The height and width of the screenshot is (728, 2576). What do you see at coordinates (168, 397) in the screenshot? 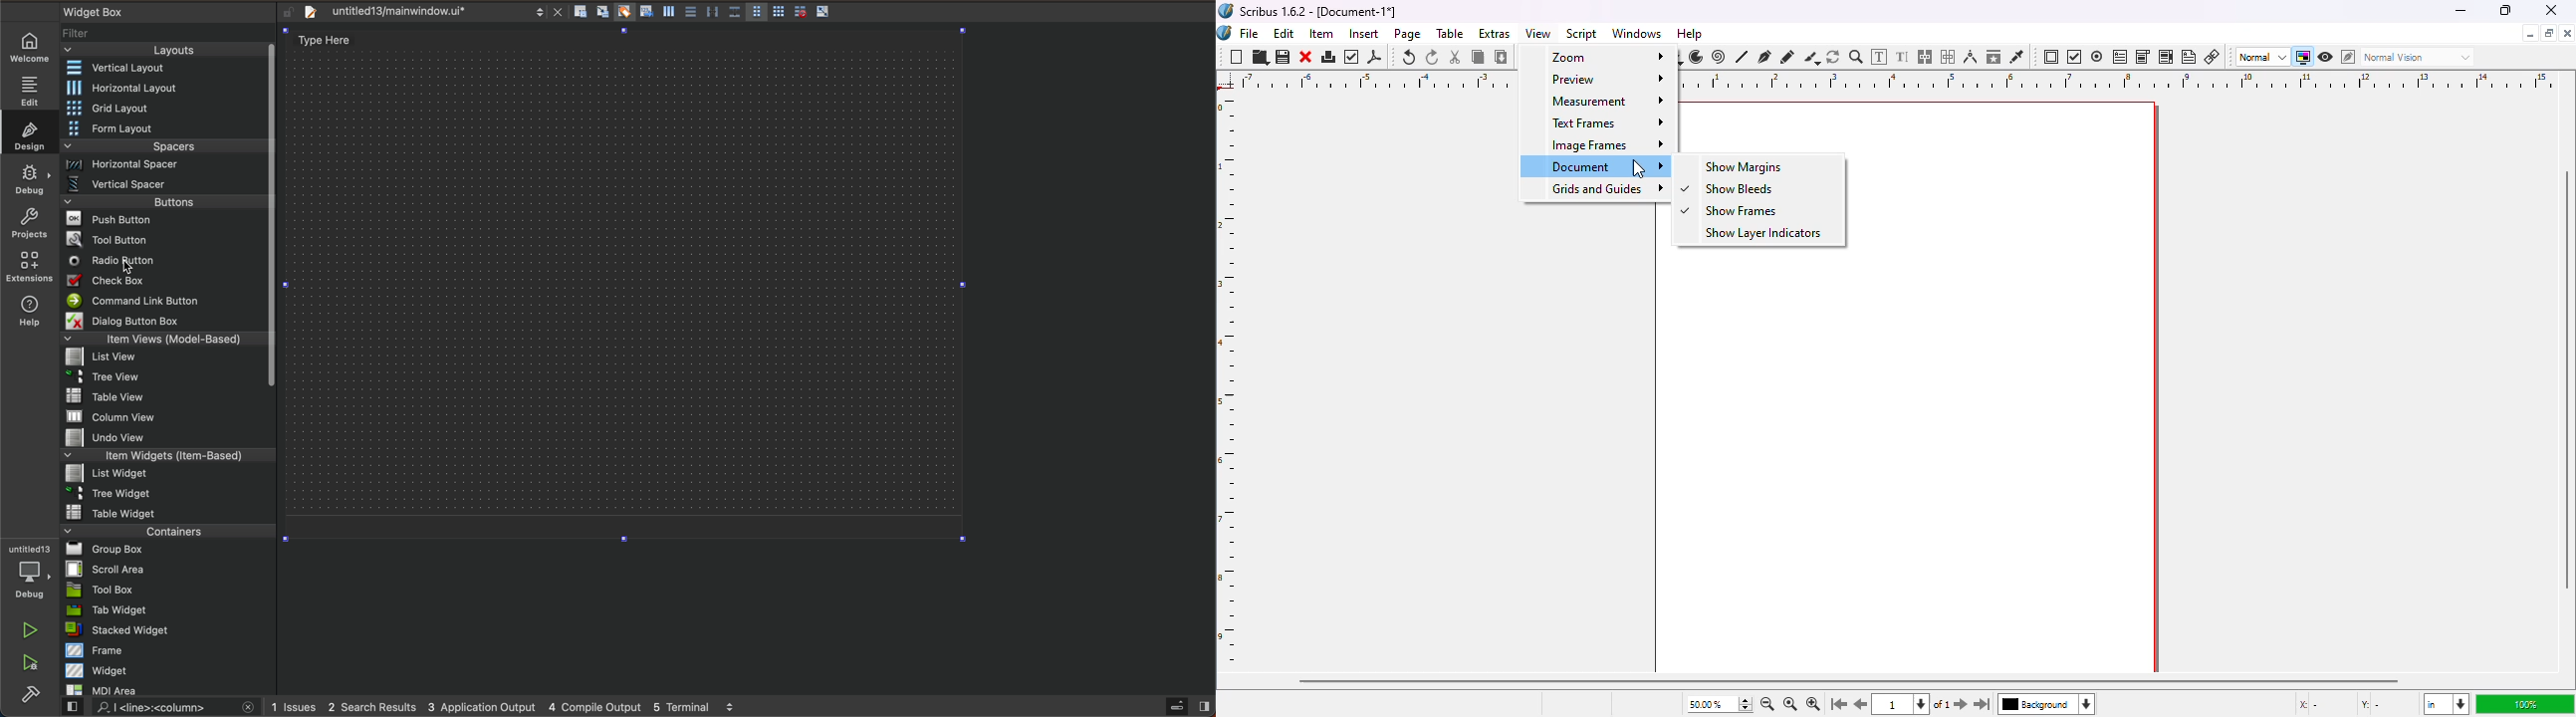
I see `table view` at bounding box center [168, 397].